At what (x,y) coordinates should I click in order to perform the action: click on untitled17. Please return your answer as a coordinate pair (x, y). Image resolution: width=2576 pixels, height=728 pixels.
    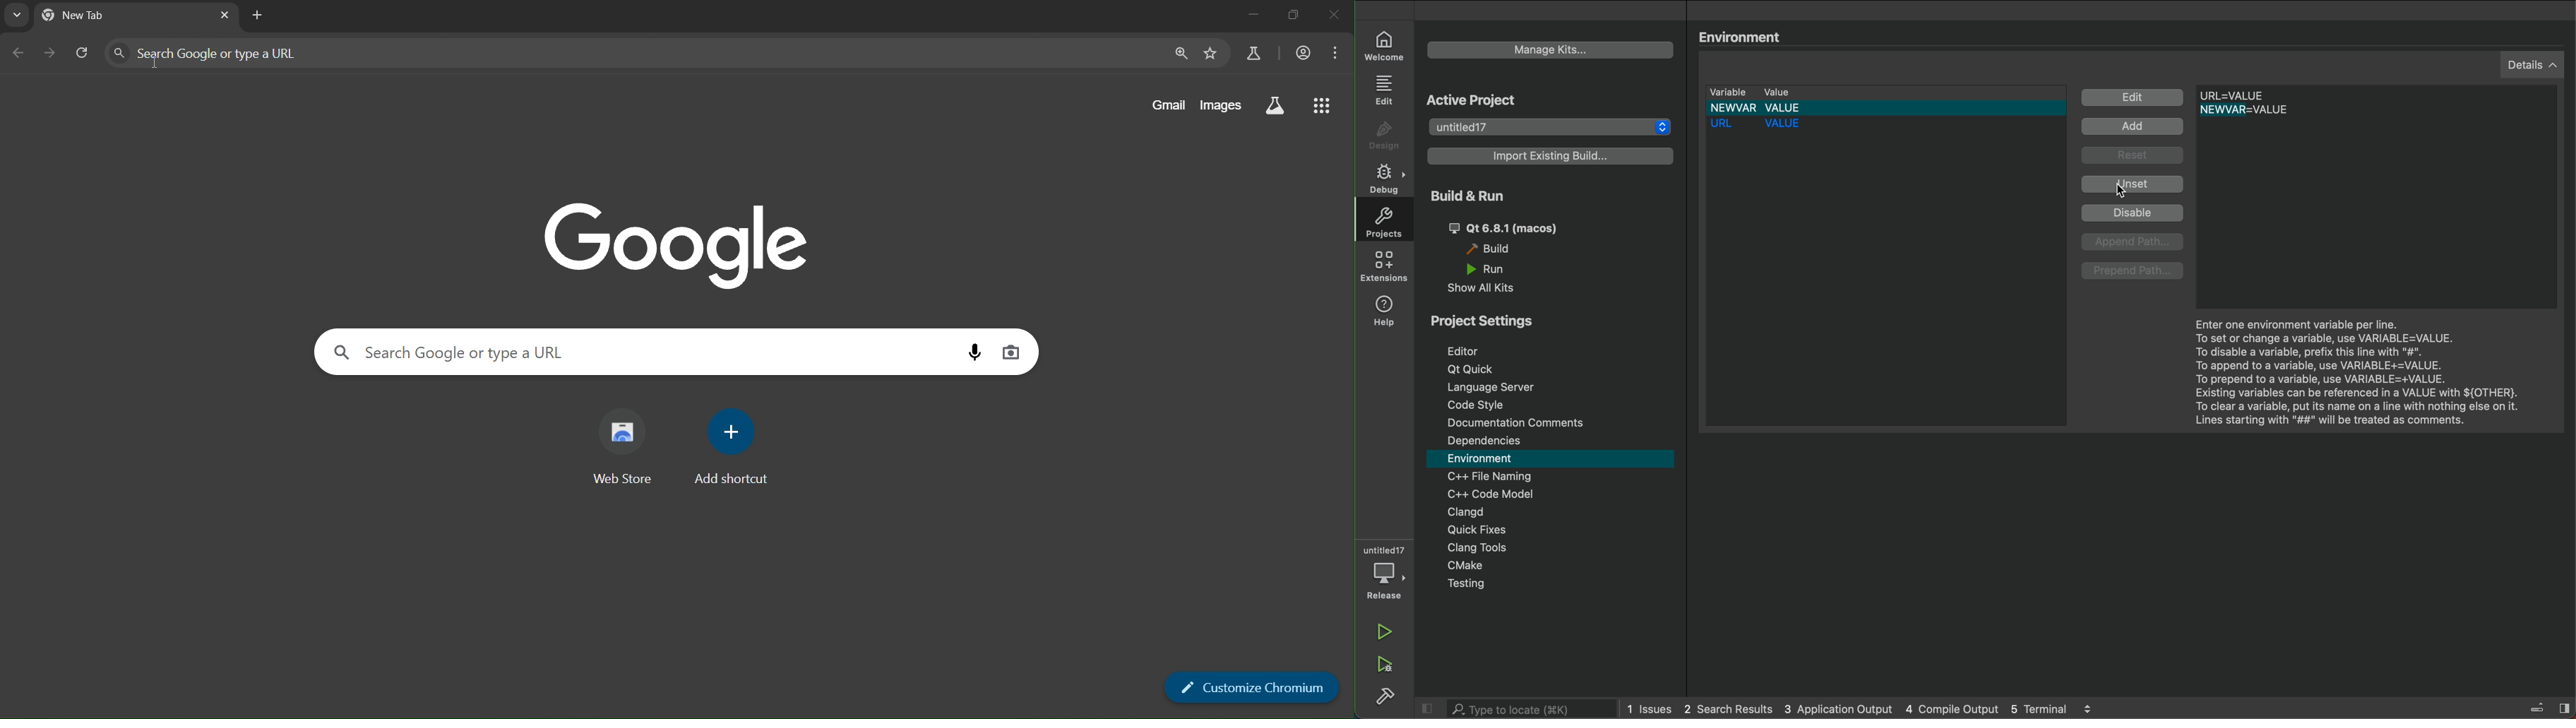
    Looking at the image, I should click on (1553, 129).